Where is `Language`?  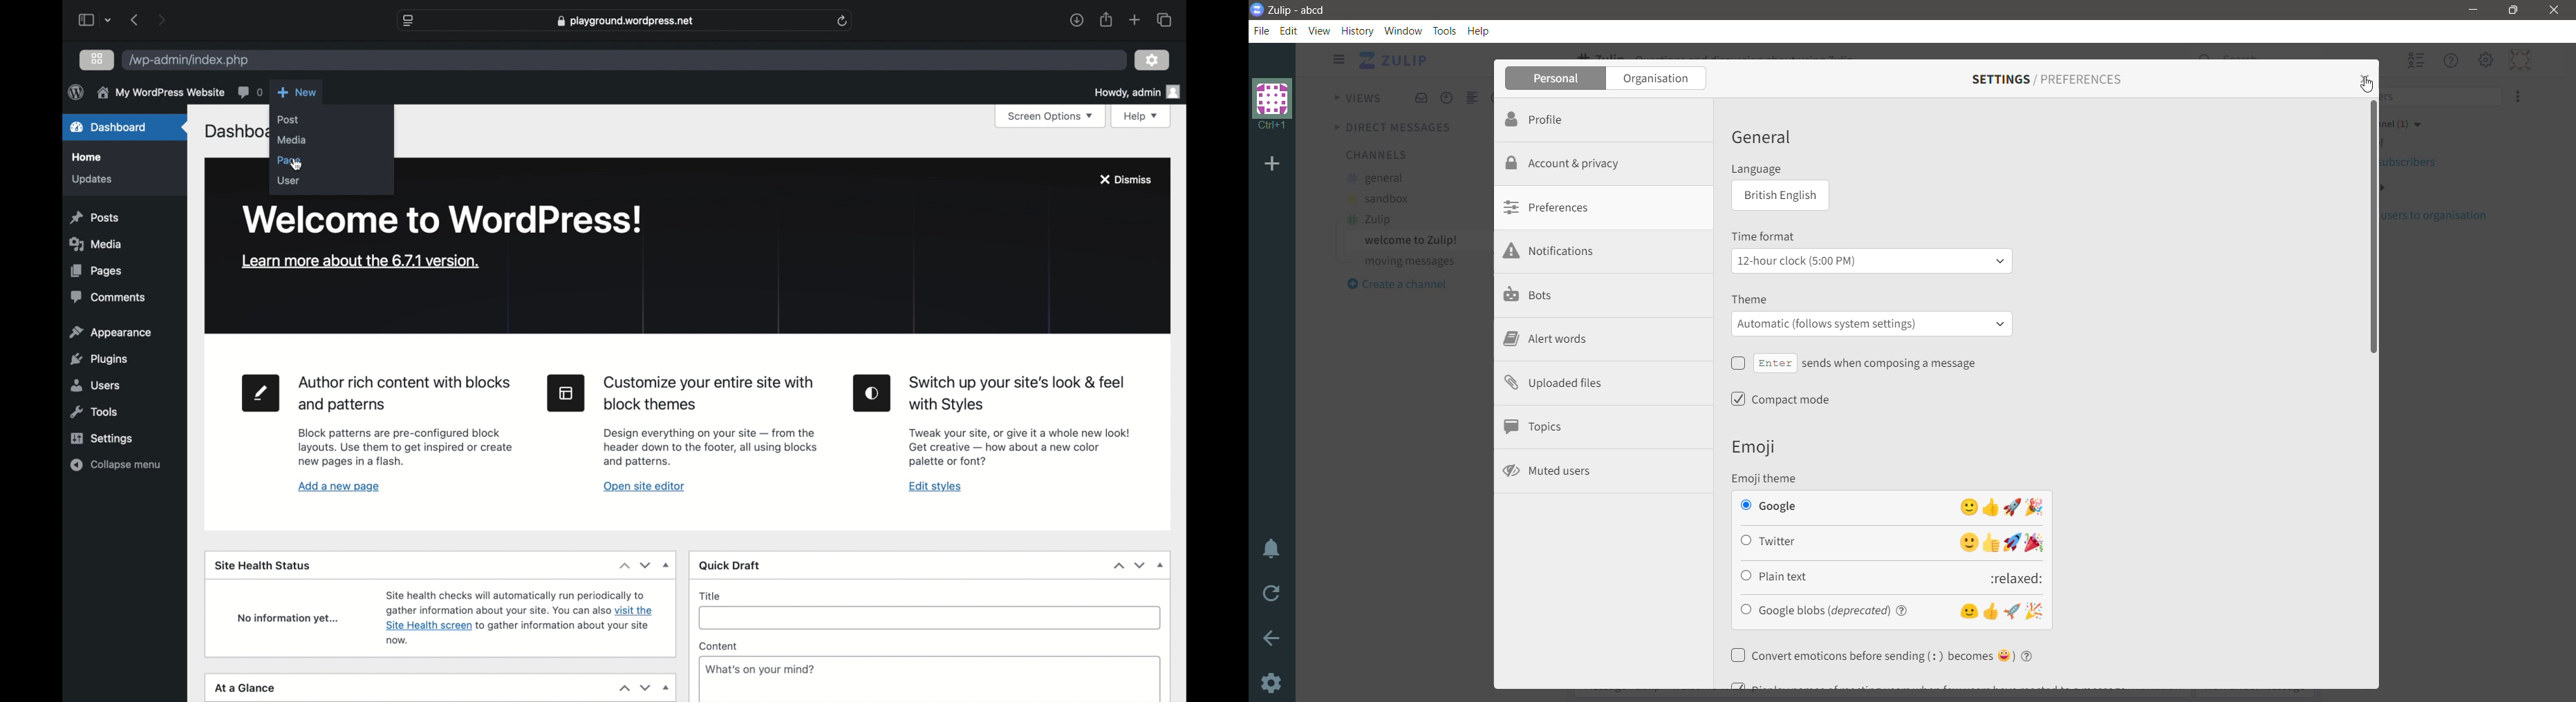 Language is located at coordinates (1767, 168).